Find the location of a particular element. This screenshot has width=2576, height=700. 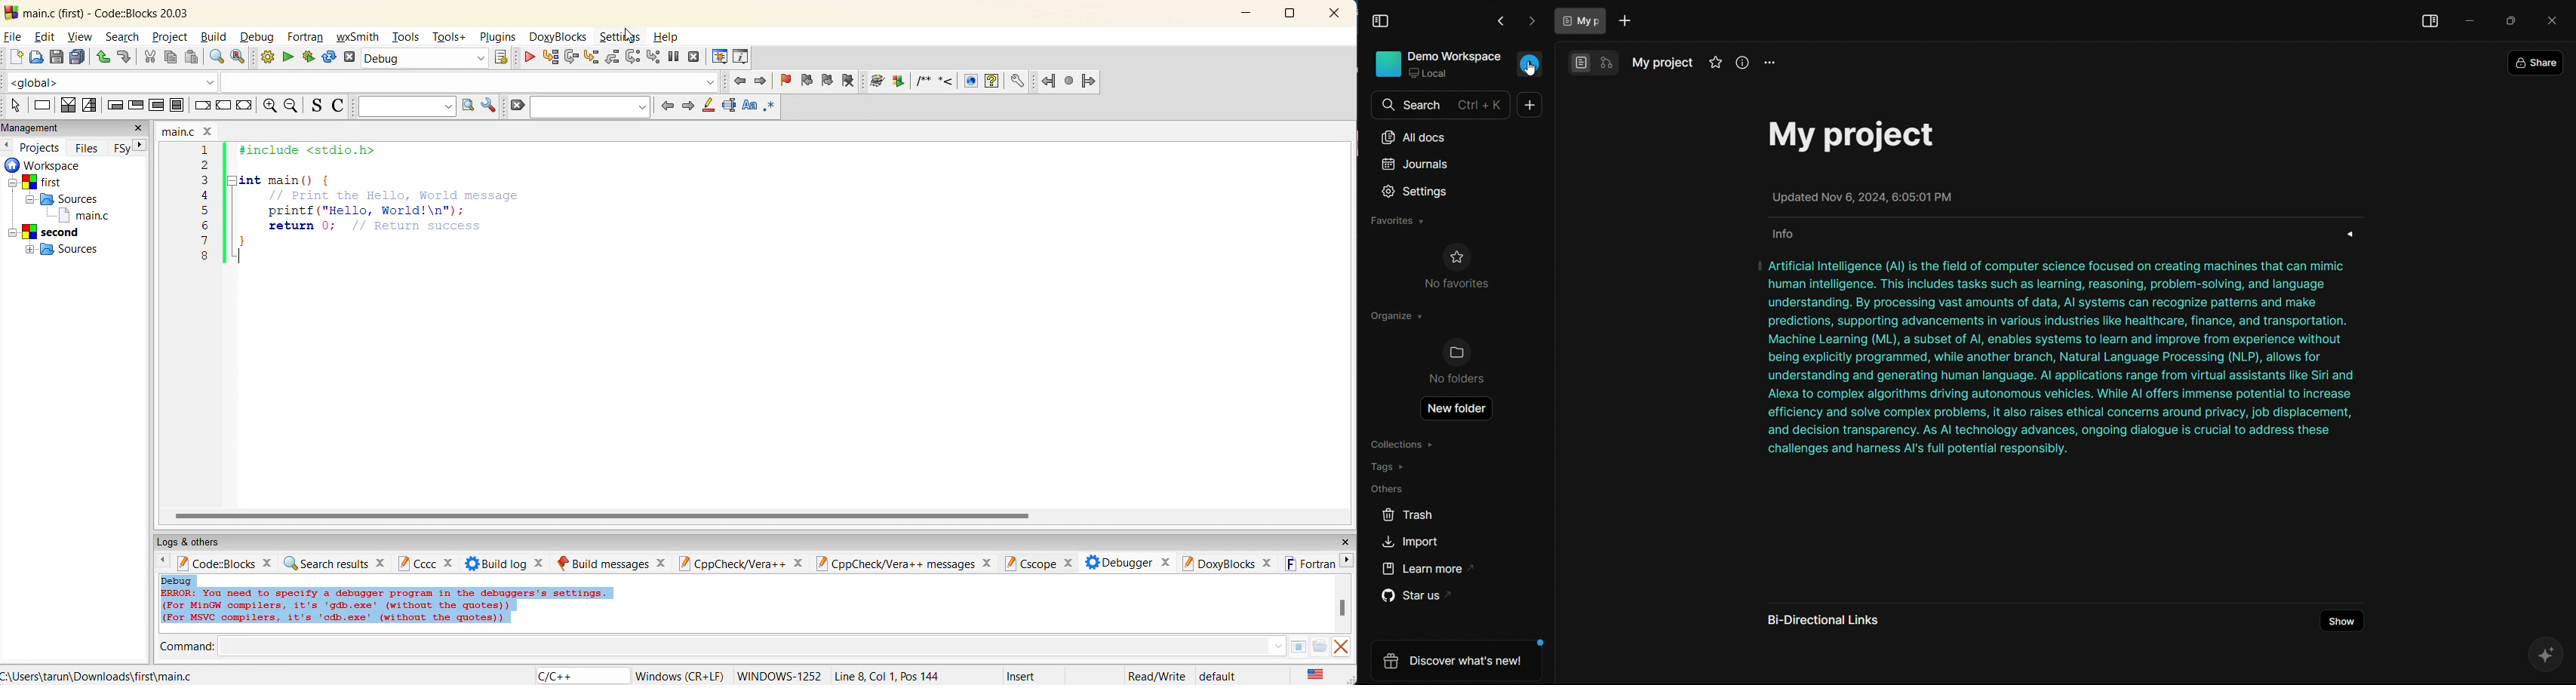

wxsmith is located at coordinates (360, 38).